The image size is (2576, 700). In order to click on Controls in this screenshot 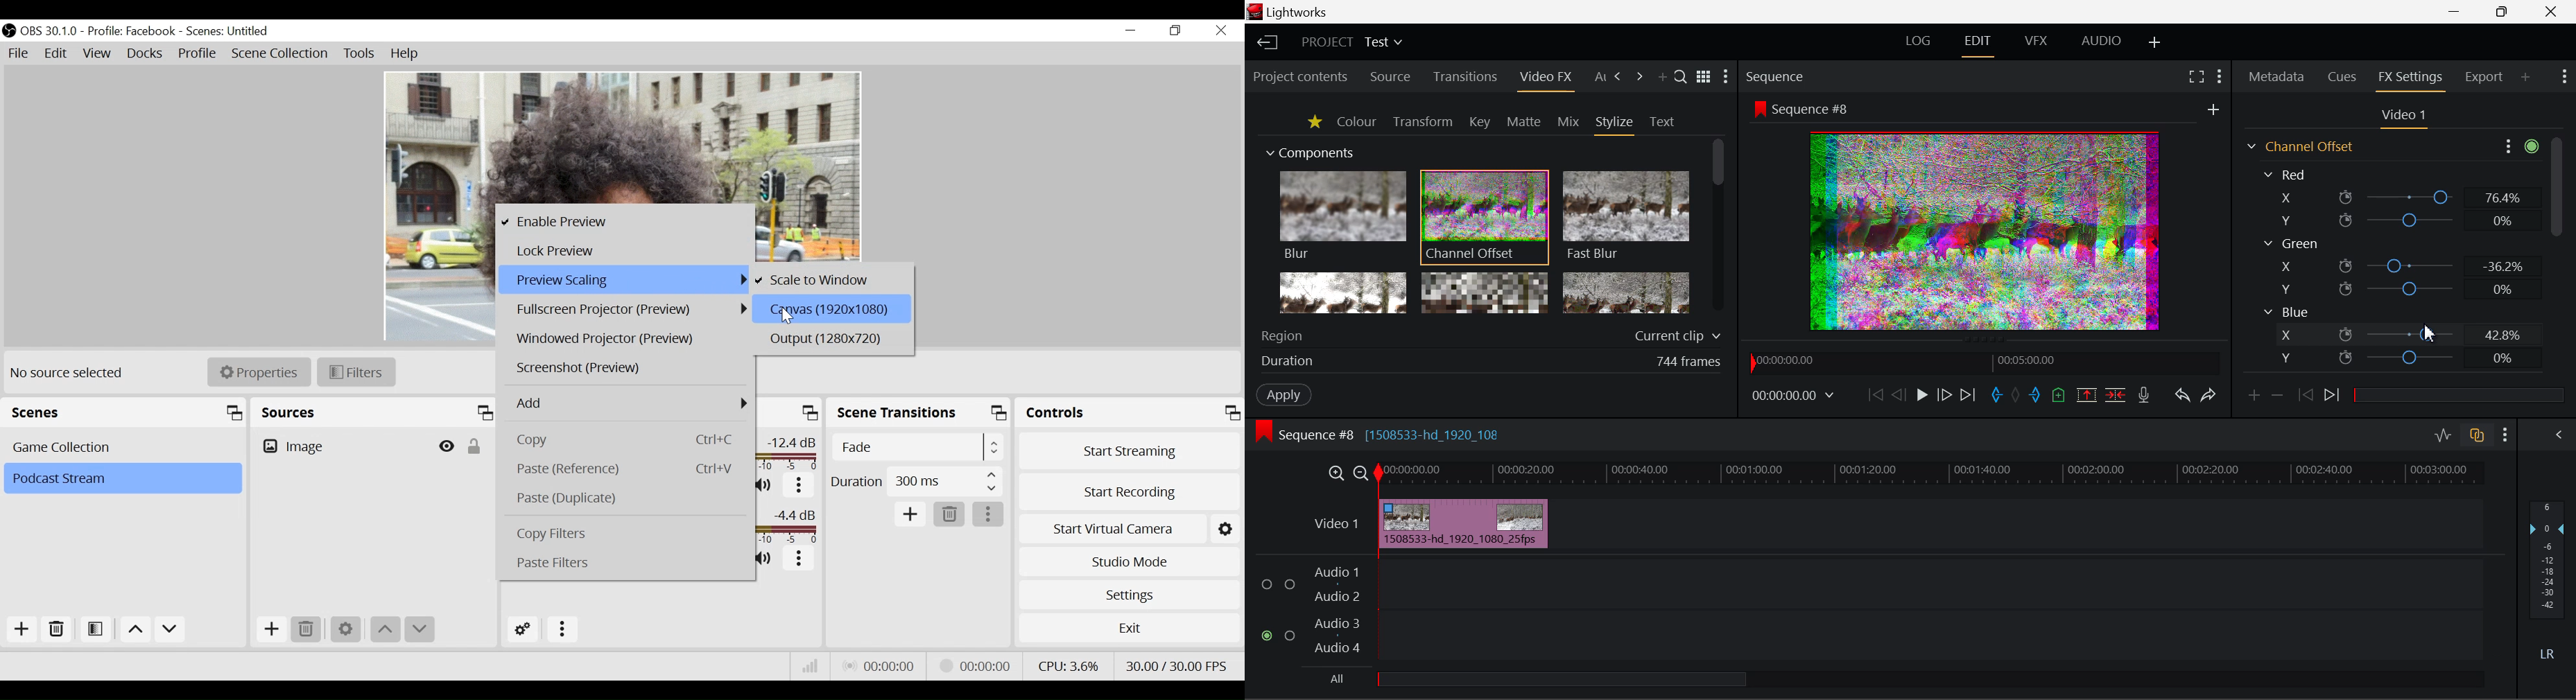, I will do `click(1131, 412)`.